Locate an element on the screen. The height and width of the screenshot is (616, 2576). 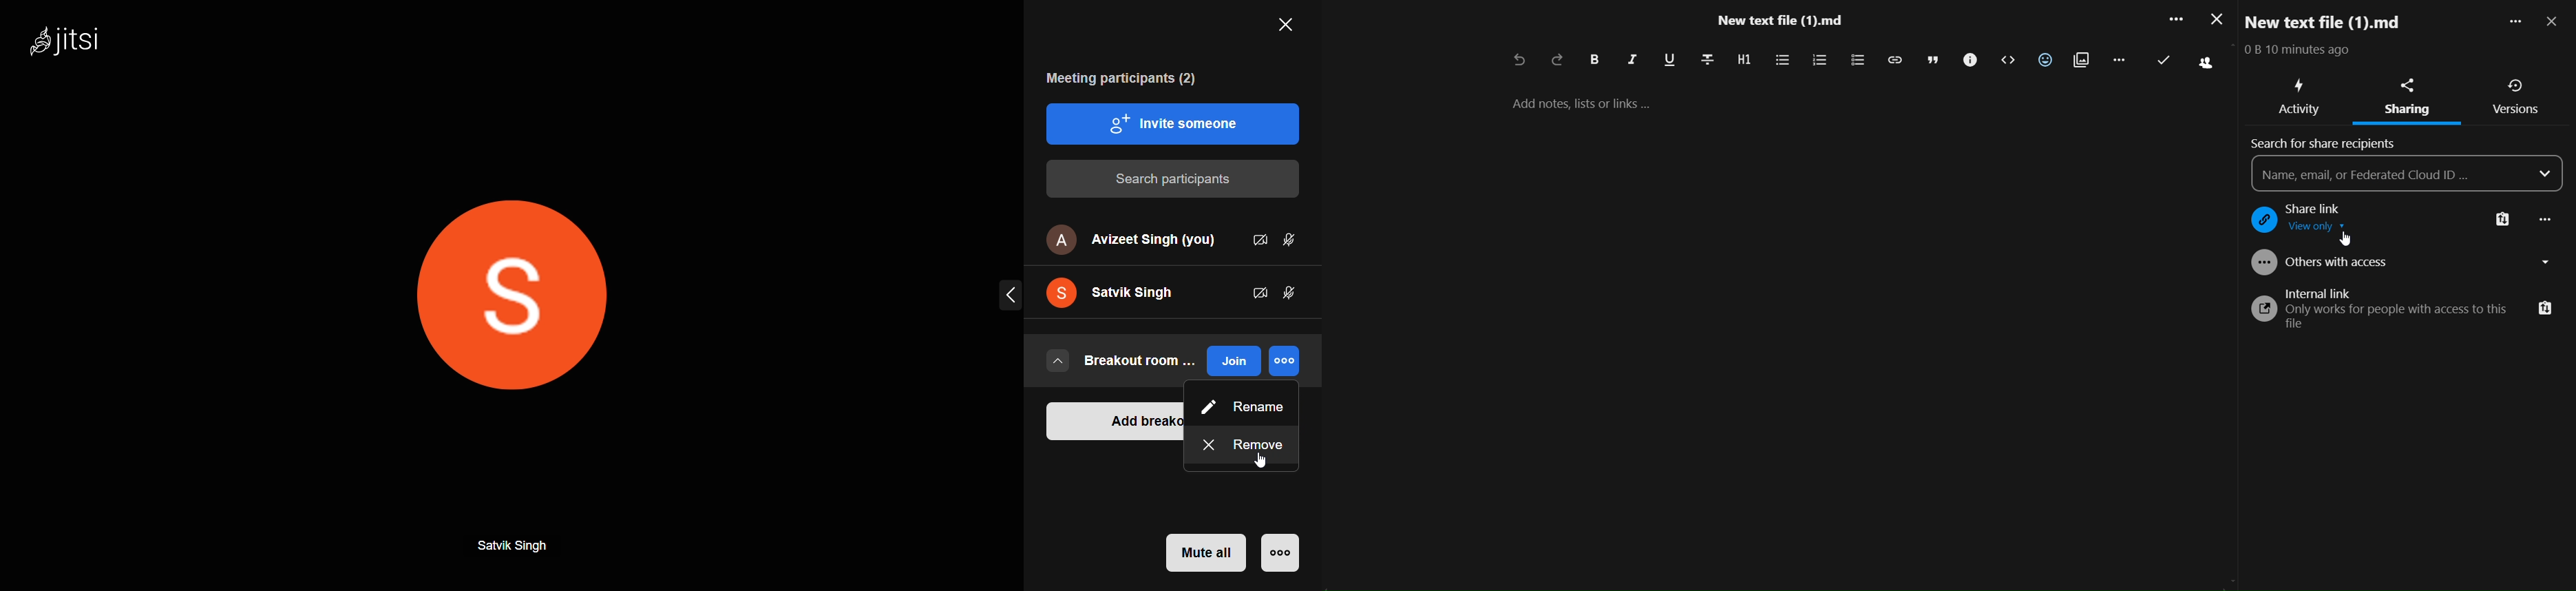
to do list is located at coordinates (1856, 61).